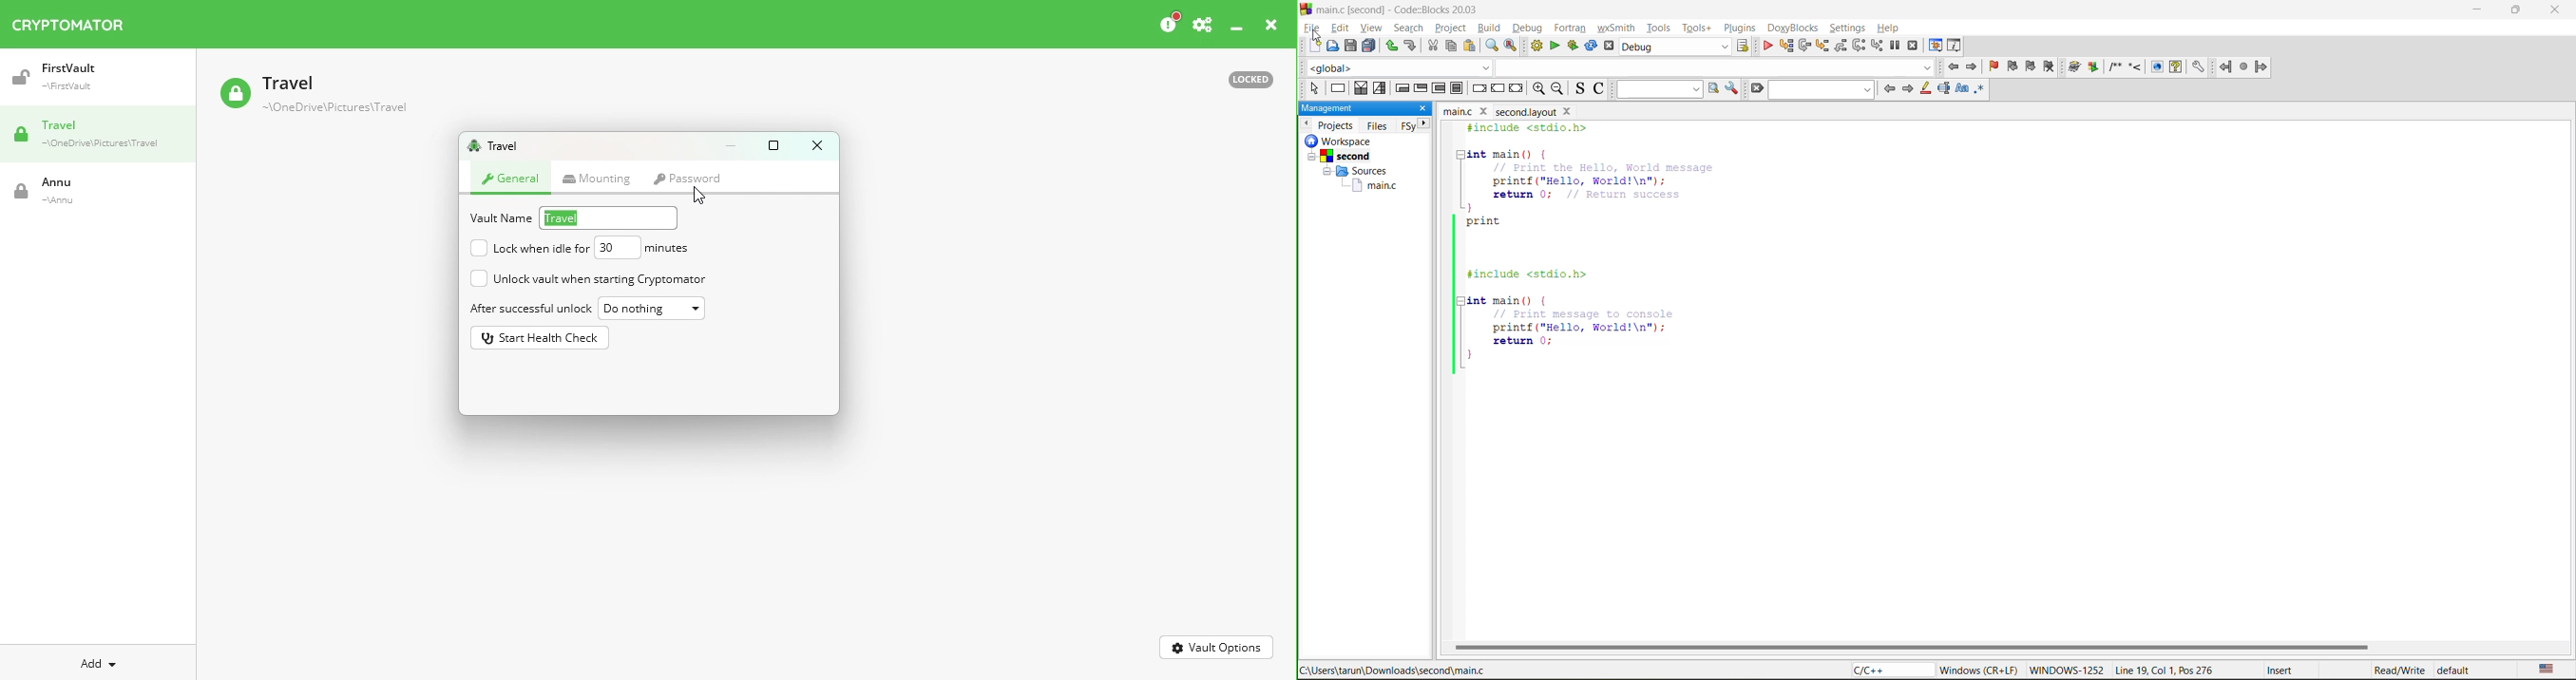 Image resolution: width=2576 pixels, height=700 pixels. I want to click on break instruction, so click(1480, 89).